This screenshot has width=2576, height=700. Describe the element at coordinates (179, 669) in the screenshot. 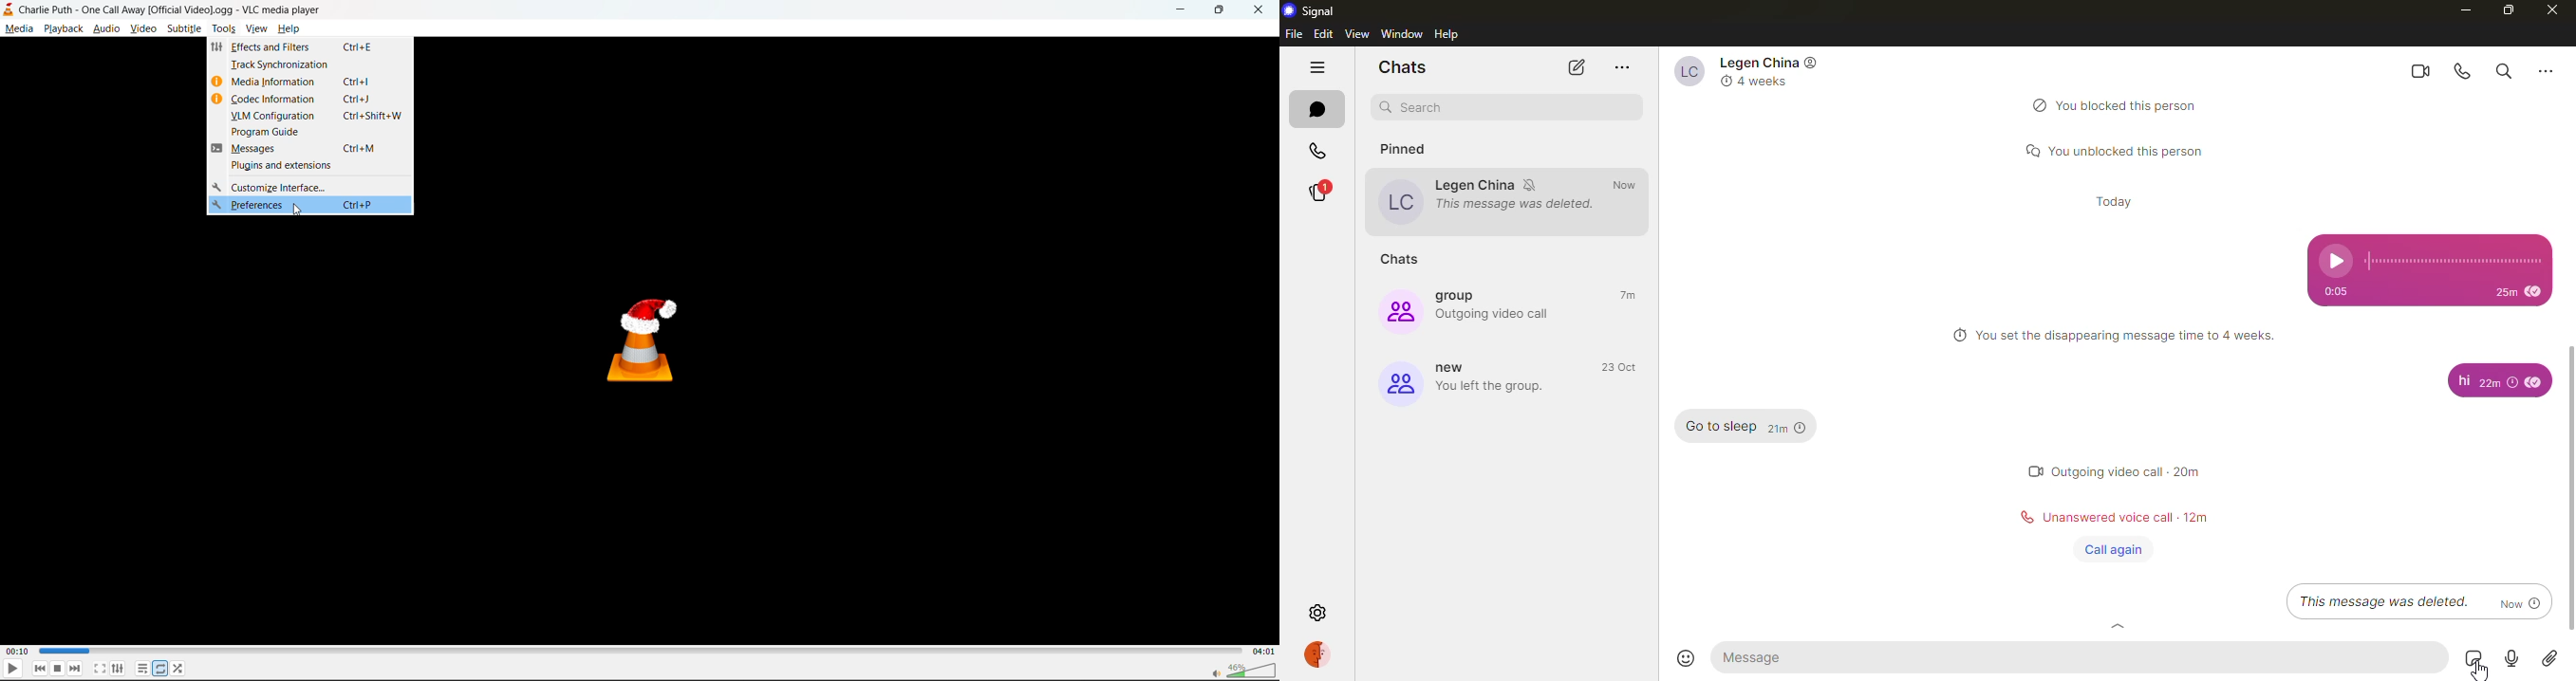

I see `random` at that location.